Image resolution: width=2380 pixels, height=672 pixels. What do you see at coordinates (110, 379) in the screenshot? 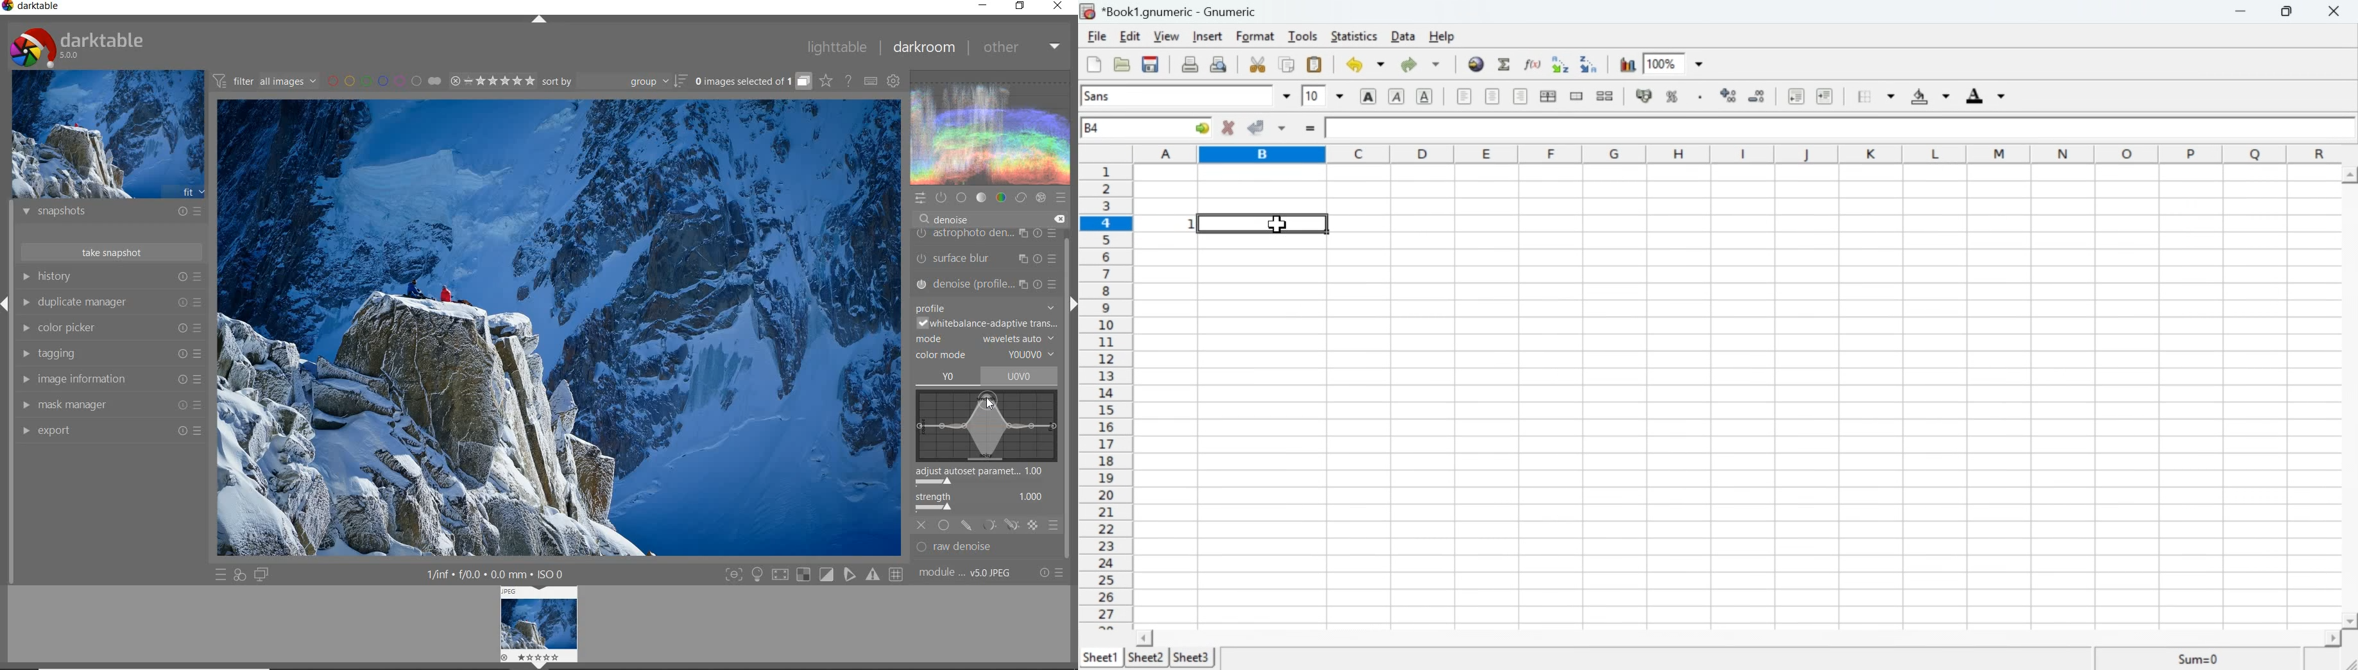
I see `image information` at bounding box center [110, 379].